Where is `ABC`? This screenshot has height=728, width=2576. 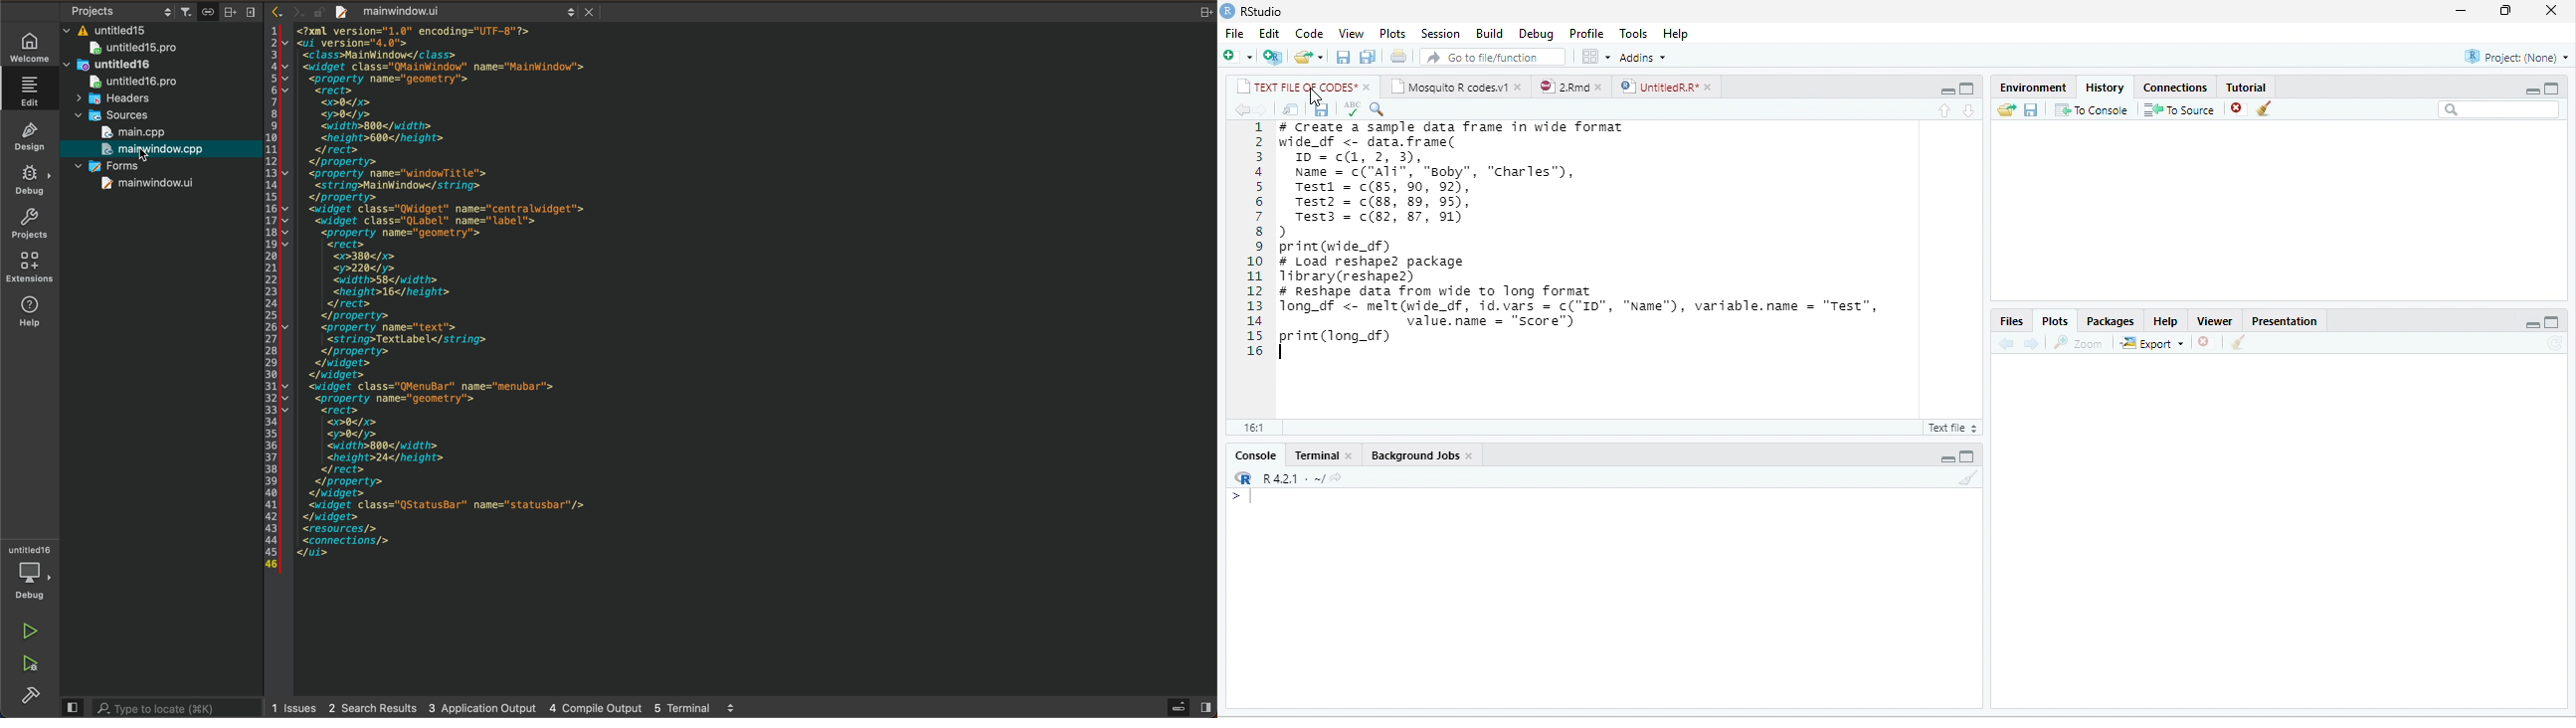 ABC is located at coordinates (1352, 109).